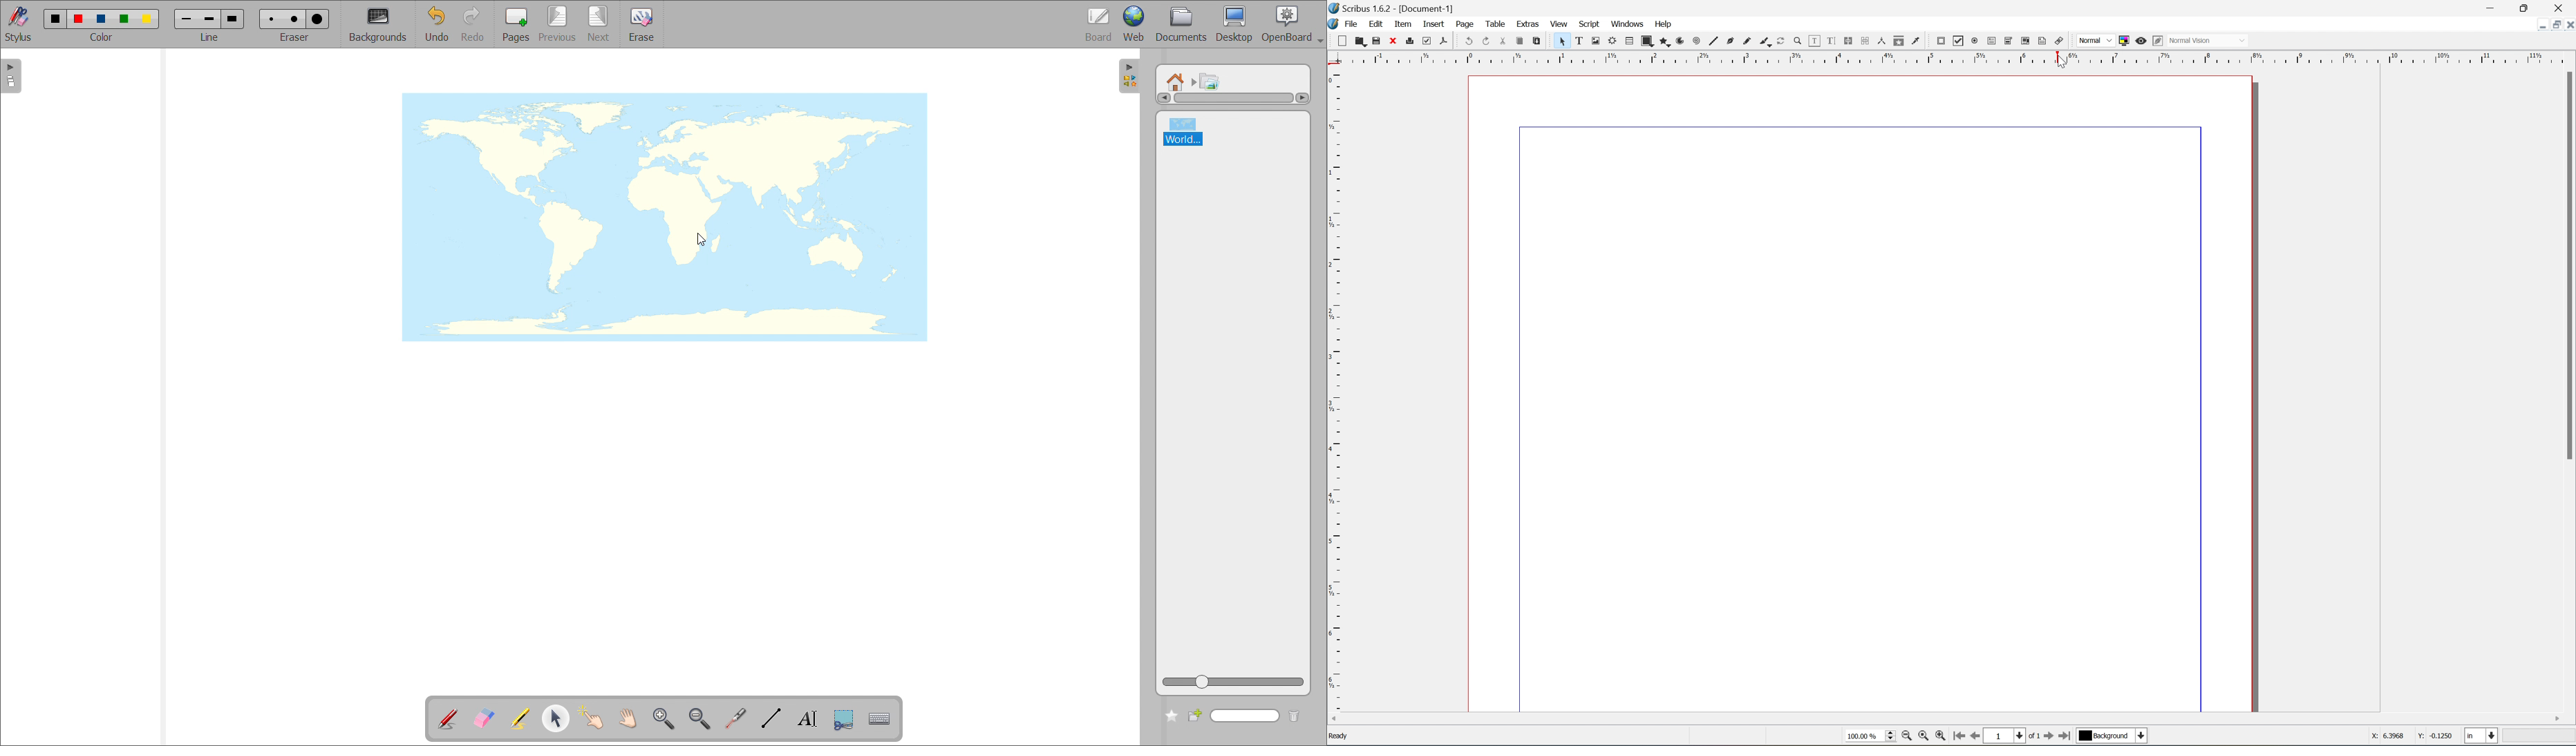 The height and width of the screenshot is (756, 2576). What do you see at coordinates (1628, 23) in the screenshot?
I see `windows` at bounding box center [1628, 23].